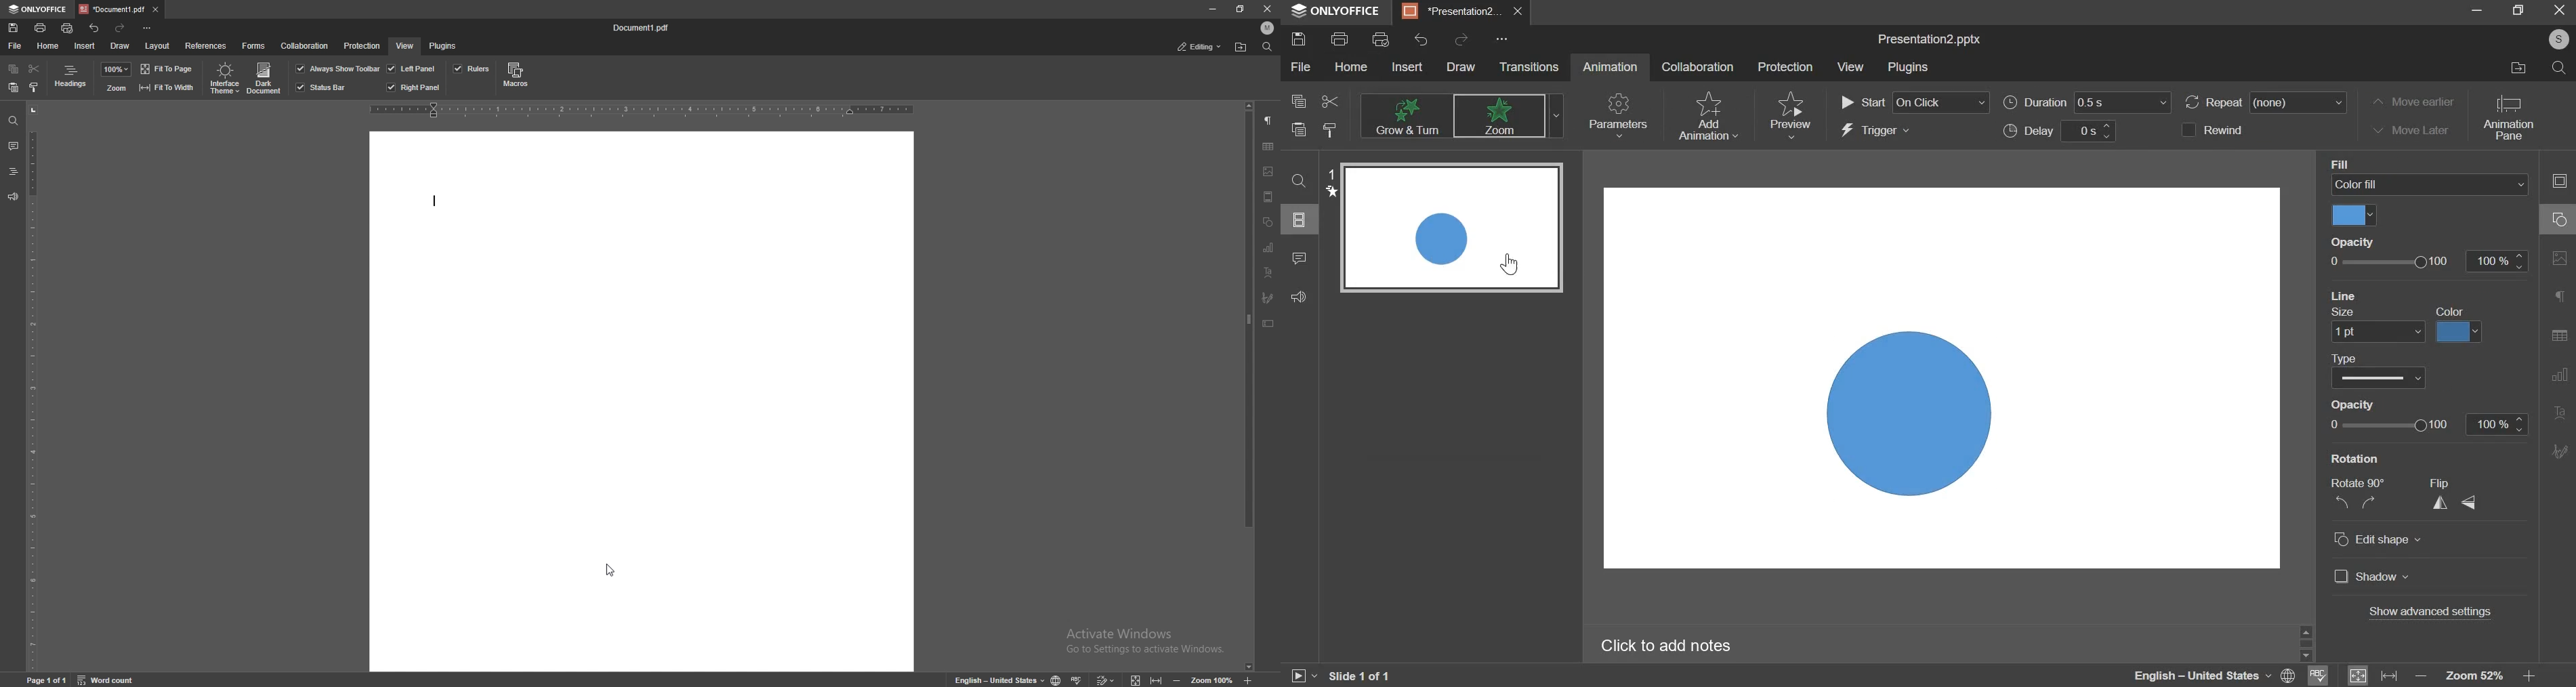 The height and width of the screenshot is (700, 2576). Describe the element at coordinates (1407, 67) in the screenshot. I see `Insert` at that location.